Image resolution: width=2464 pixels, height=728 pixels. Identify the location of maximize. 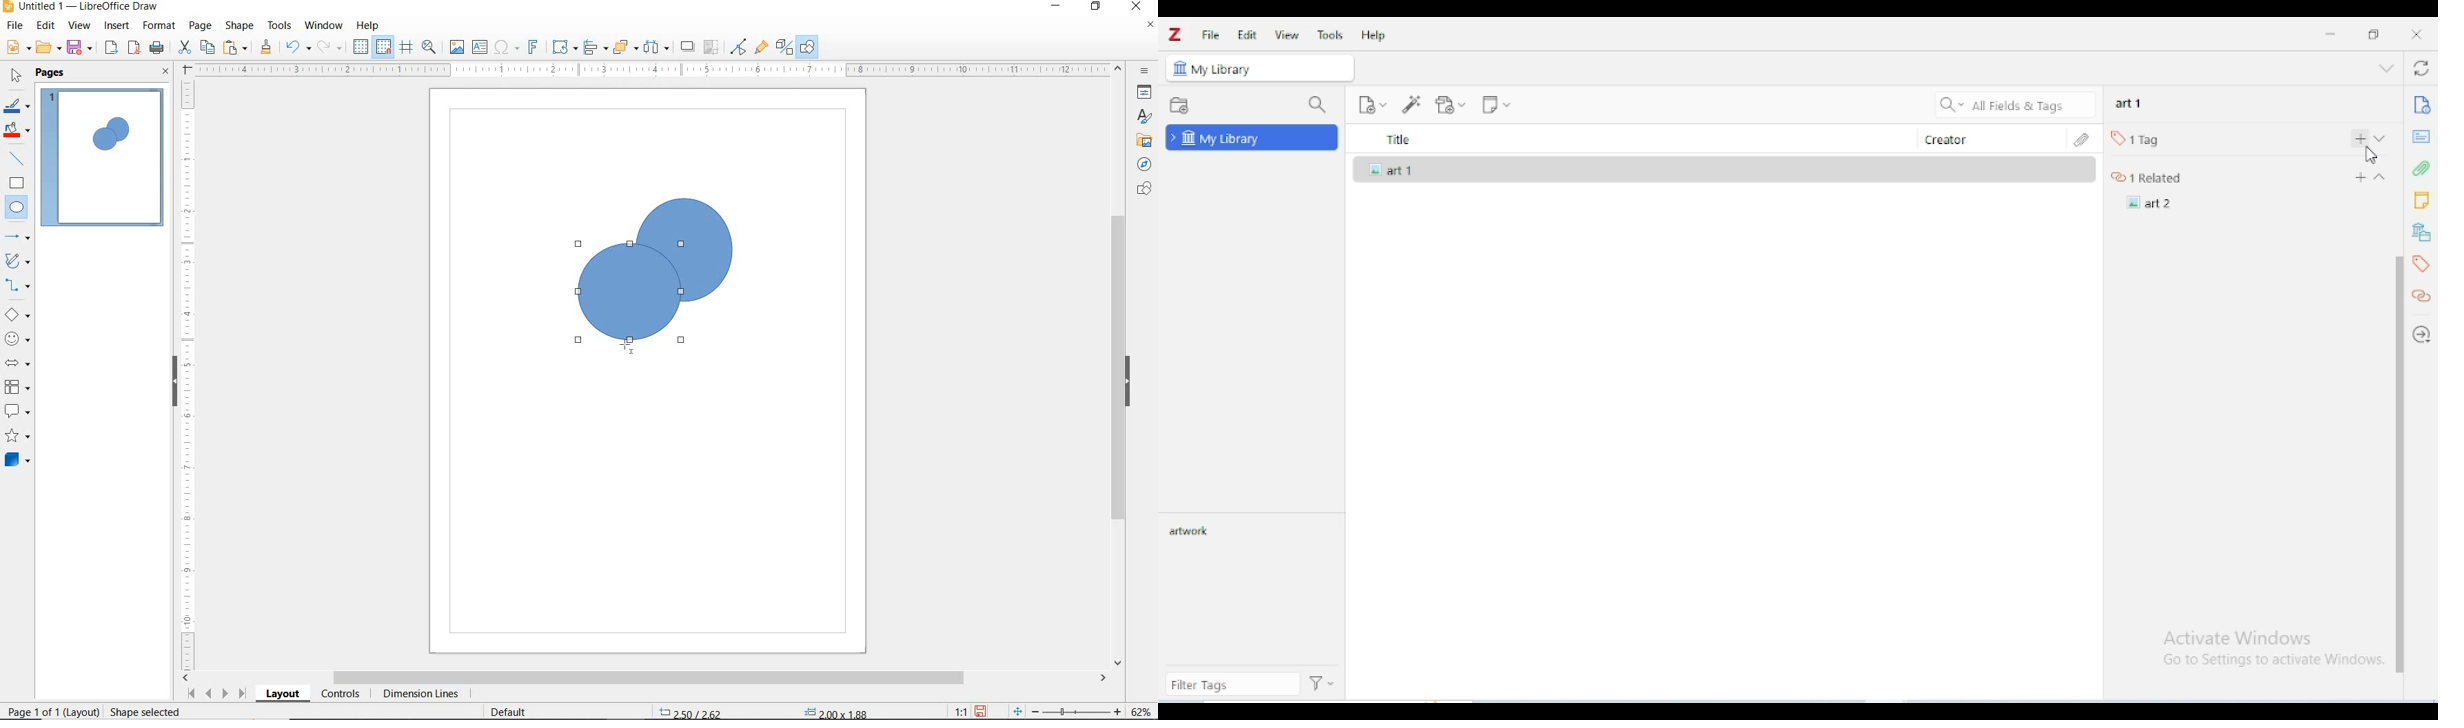
(2376, 34).